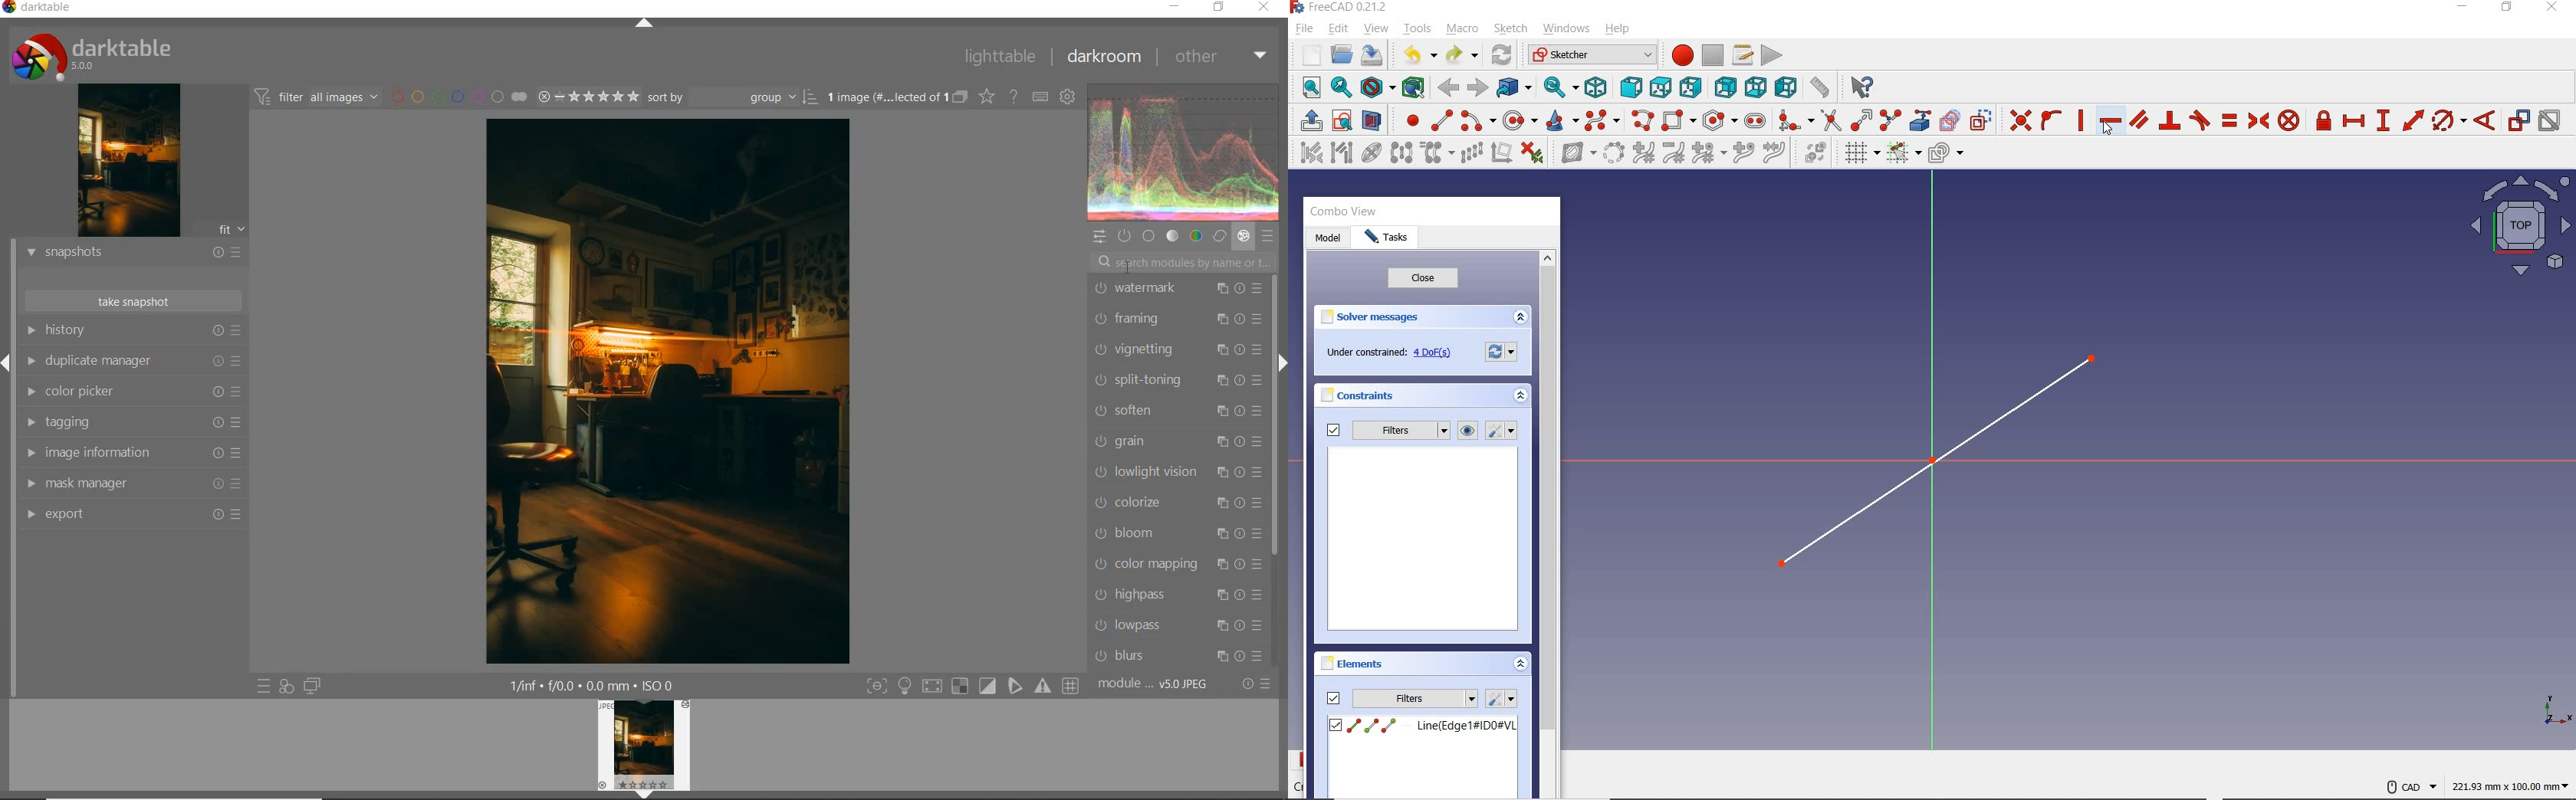 Image resolution: width=2576 pixels, height=812 pixels. Describe the element at coordinates (1683, 54) in the screenshot. I see `MACRO RECORDING` at that location.